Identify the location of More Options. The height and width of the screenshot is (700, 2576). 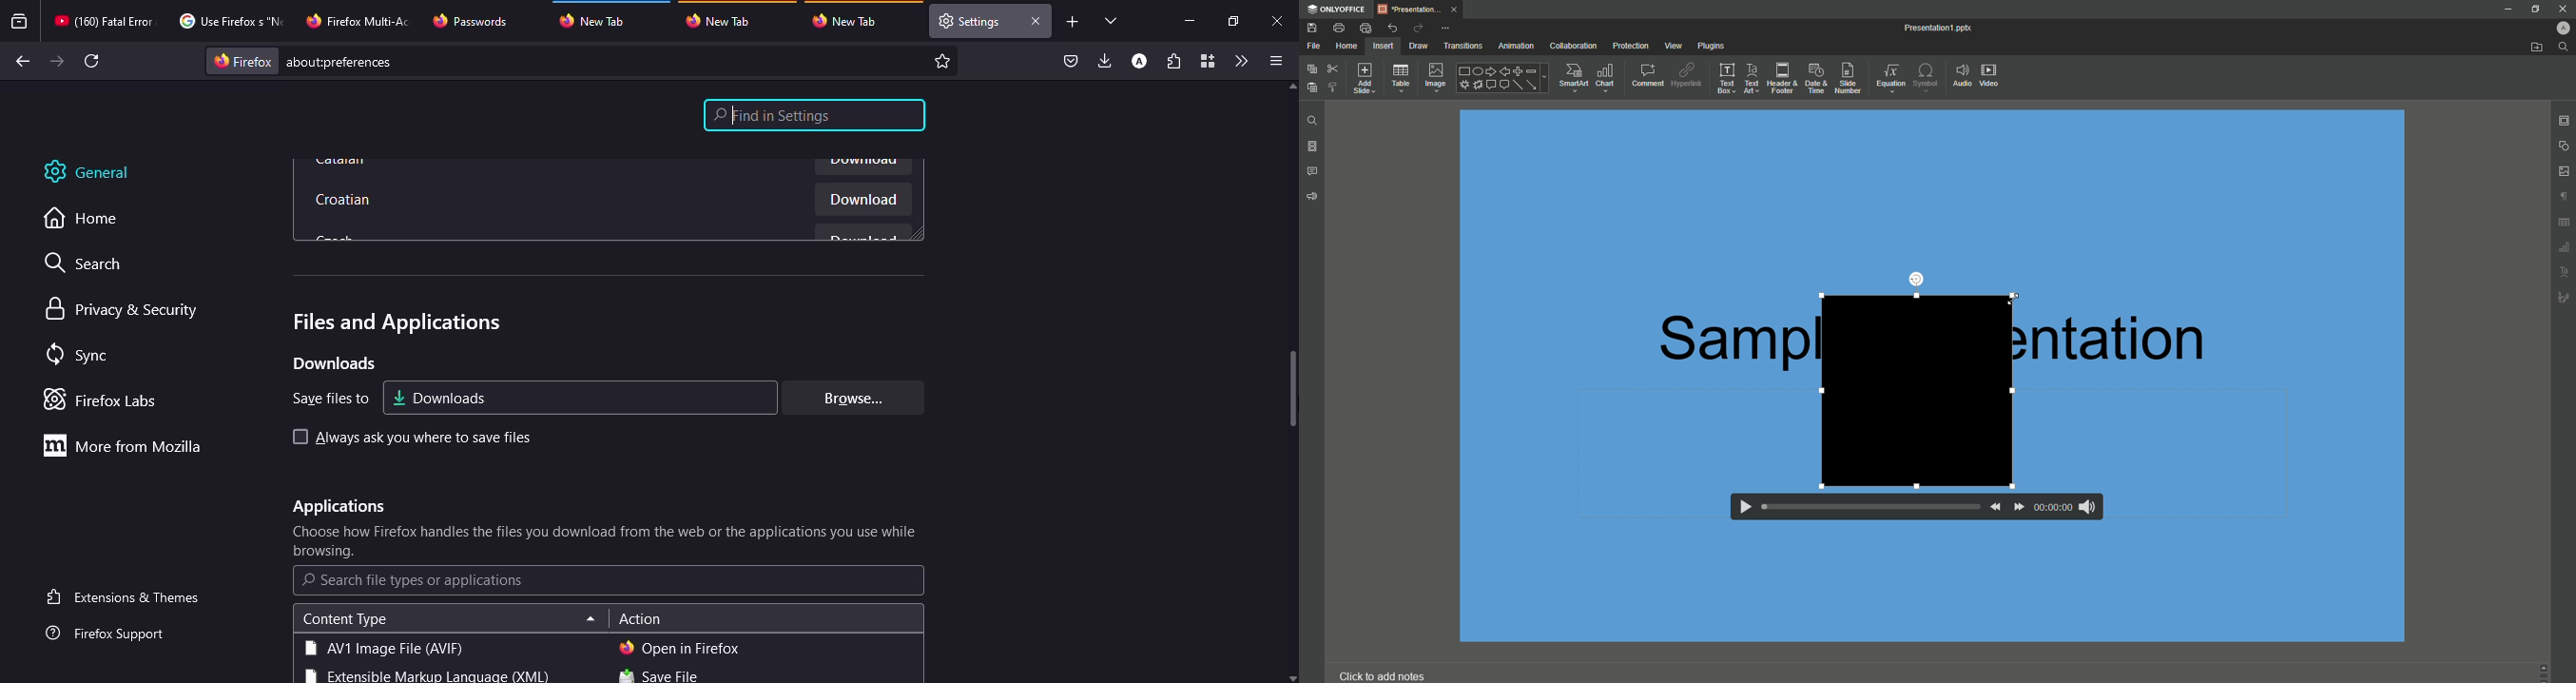
(1449, 28).